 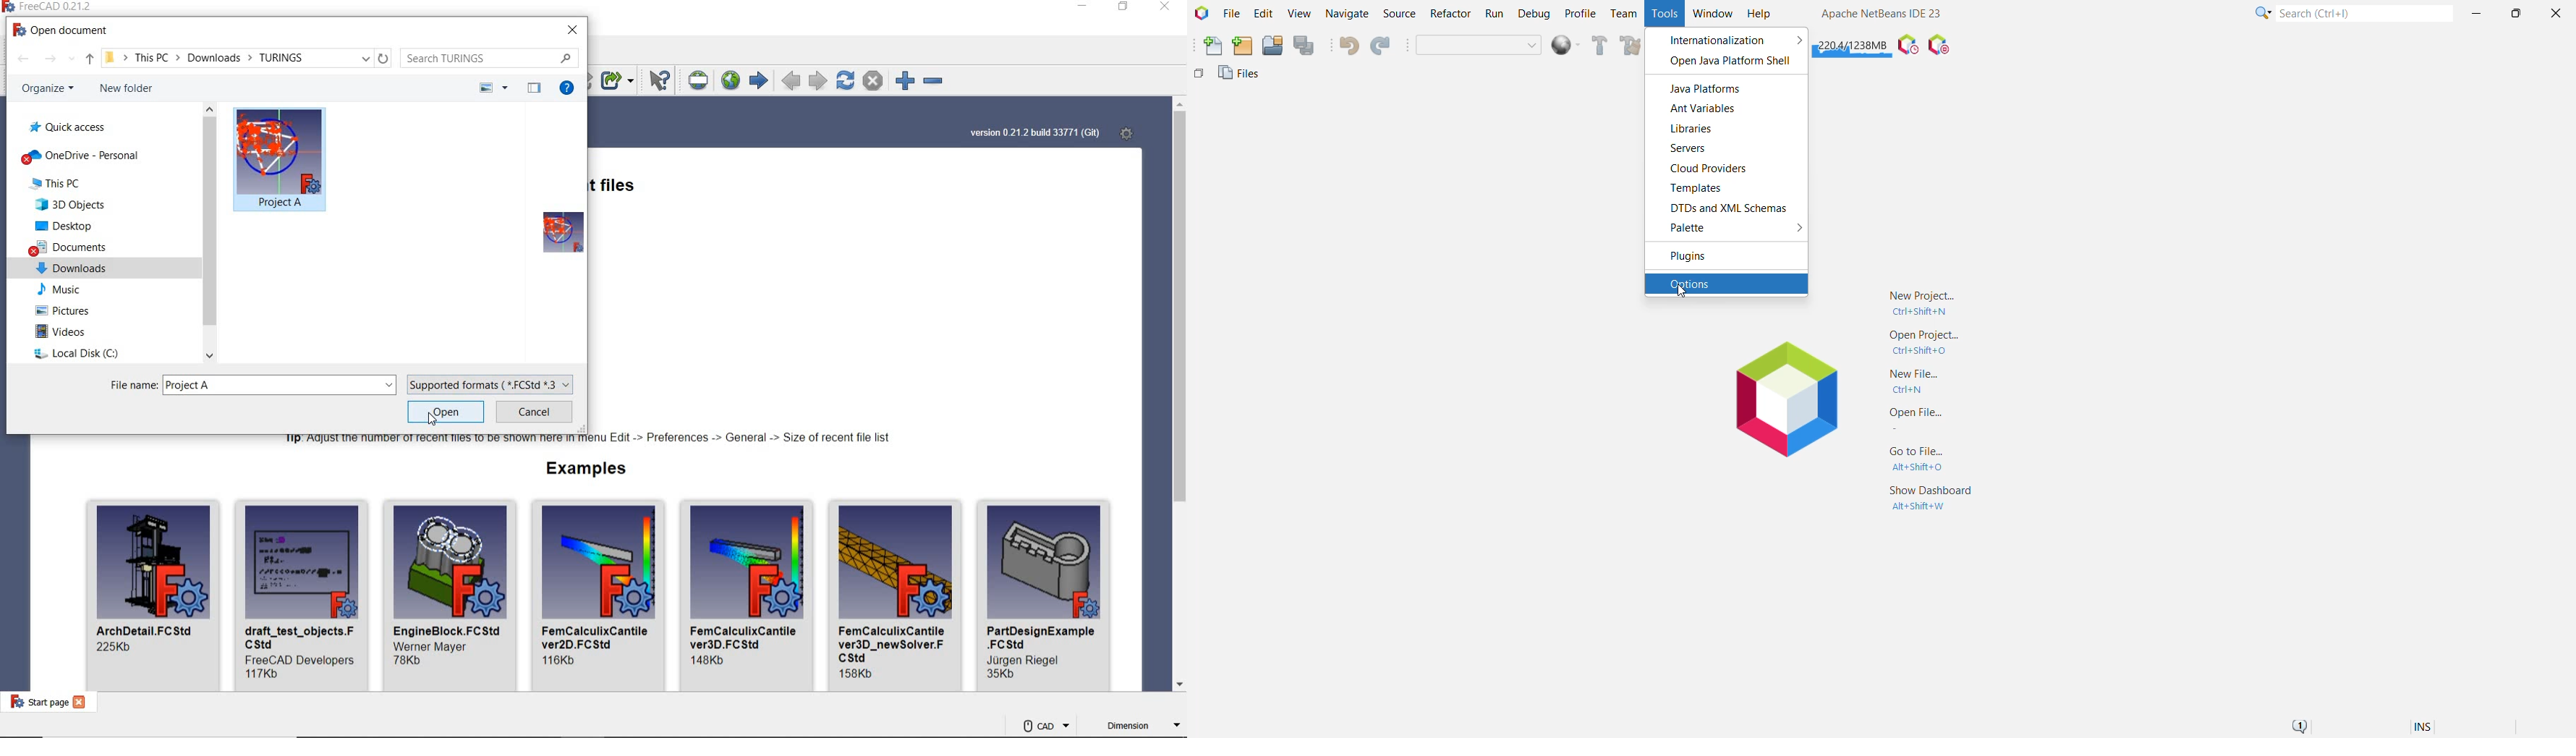 What do you see at coordinates (1045, 725) in the screenshot?
I see `CAD NAVIGATION STYLE` at bounding box center [1045, 725].